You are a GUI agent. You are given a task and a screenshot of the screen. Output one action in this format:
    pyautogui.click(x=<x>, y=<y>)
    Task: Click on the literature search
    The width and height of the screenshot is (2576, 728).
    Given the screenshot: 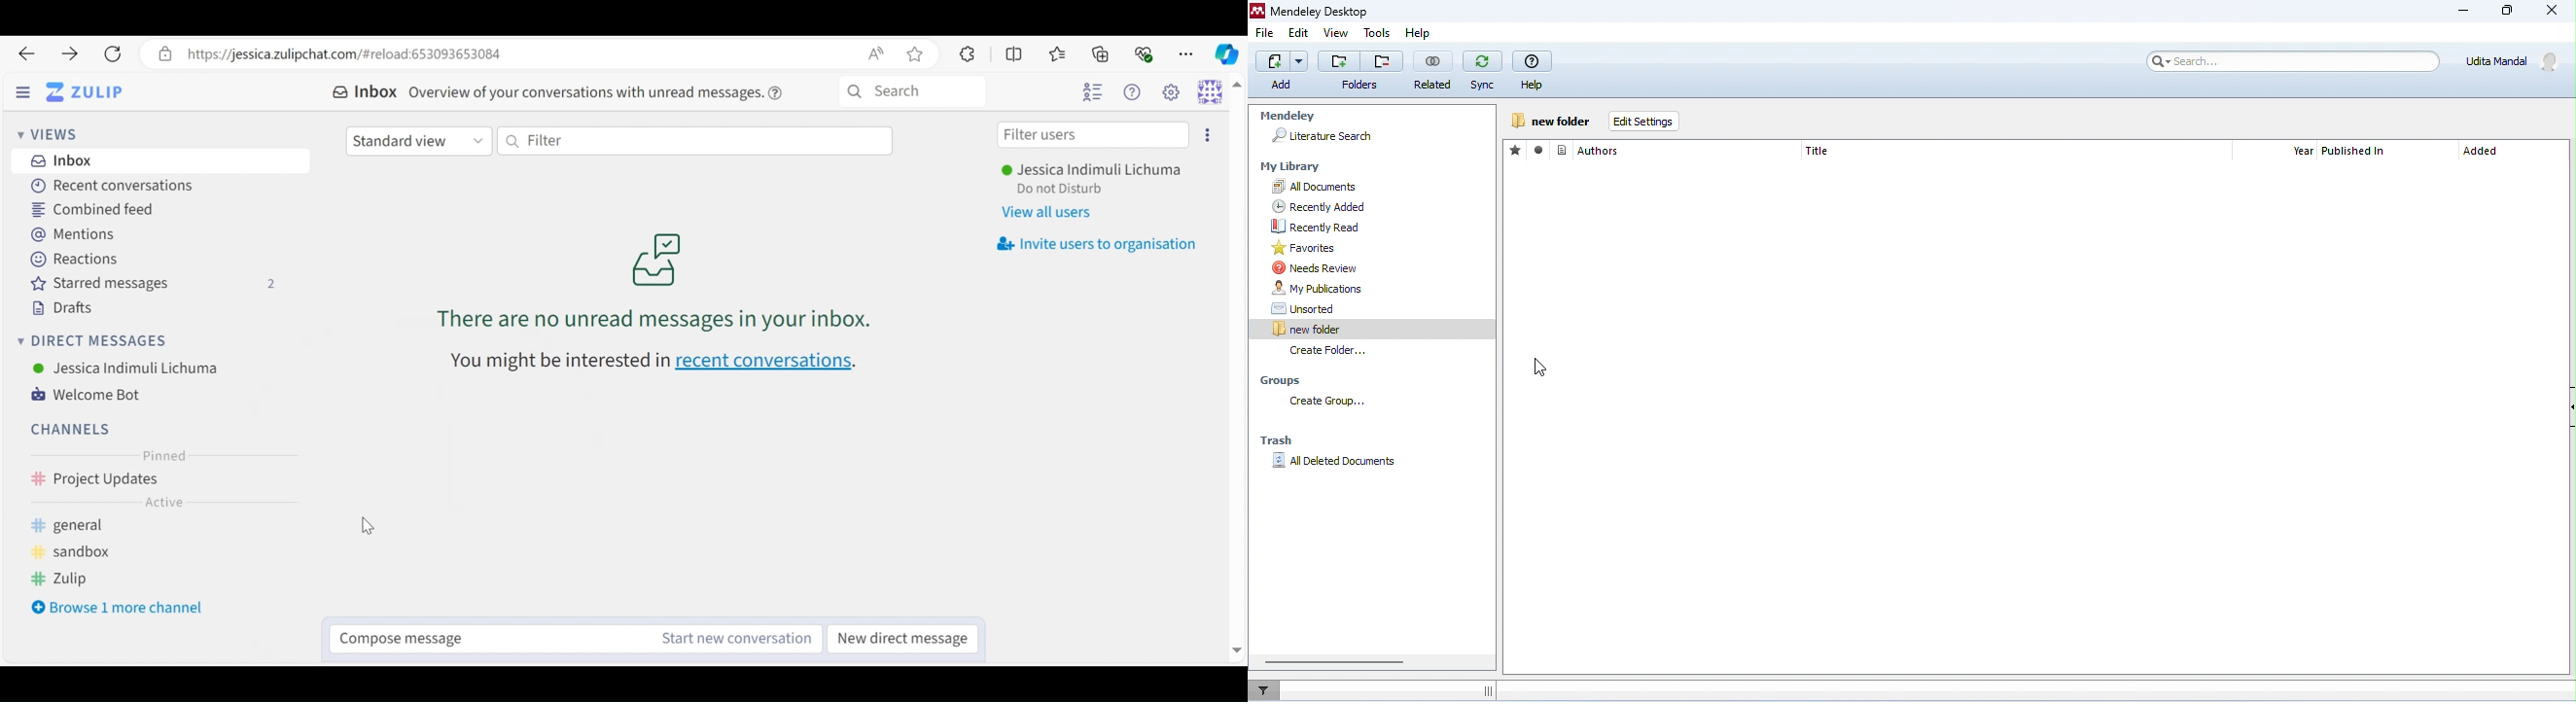 What is the action you would take?
    pyautogui.click(x=1323, y=136)
    